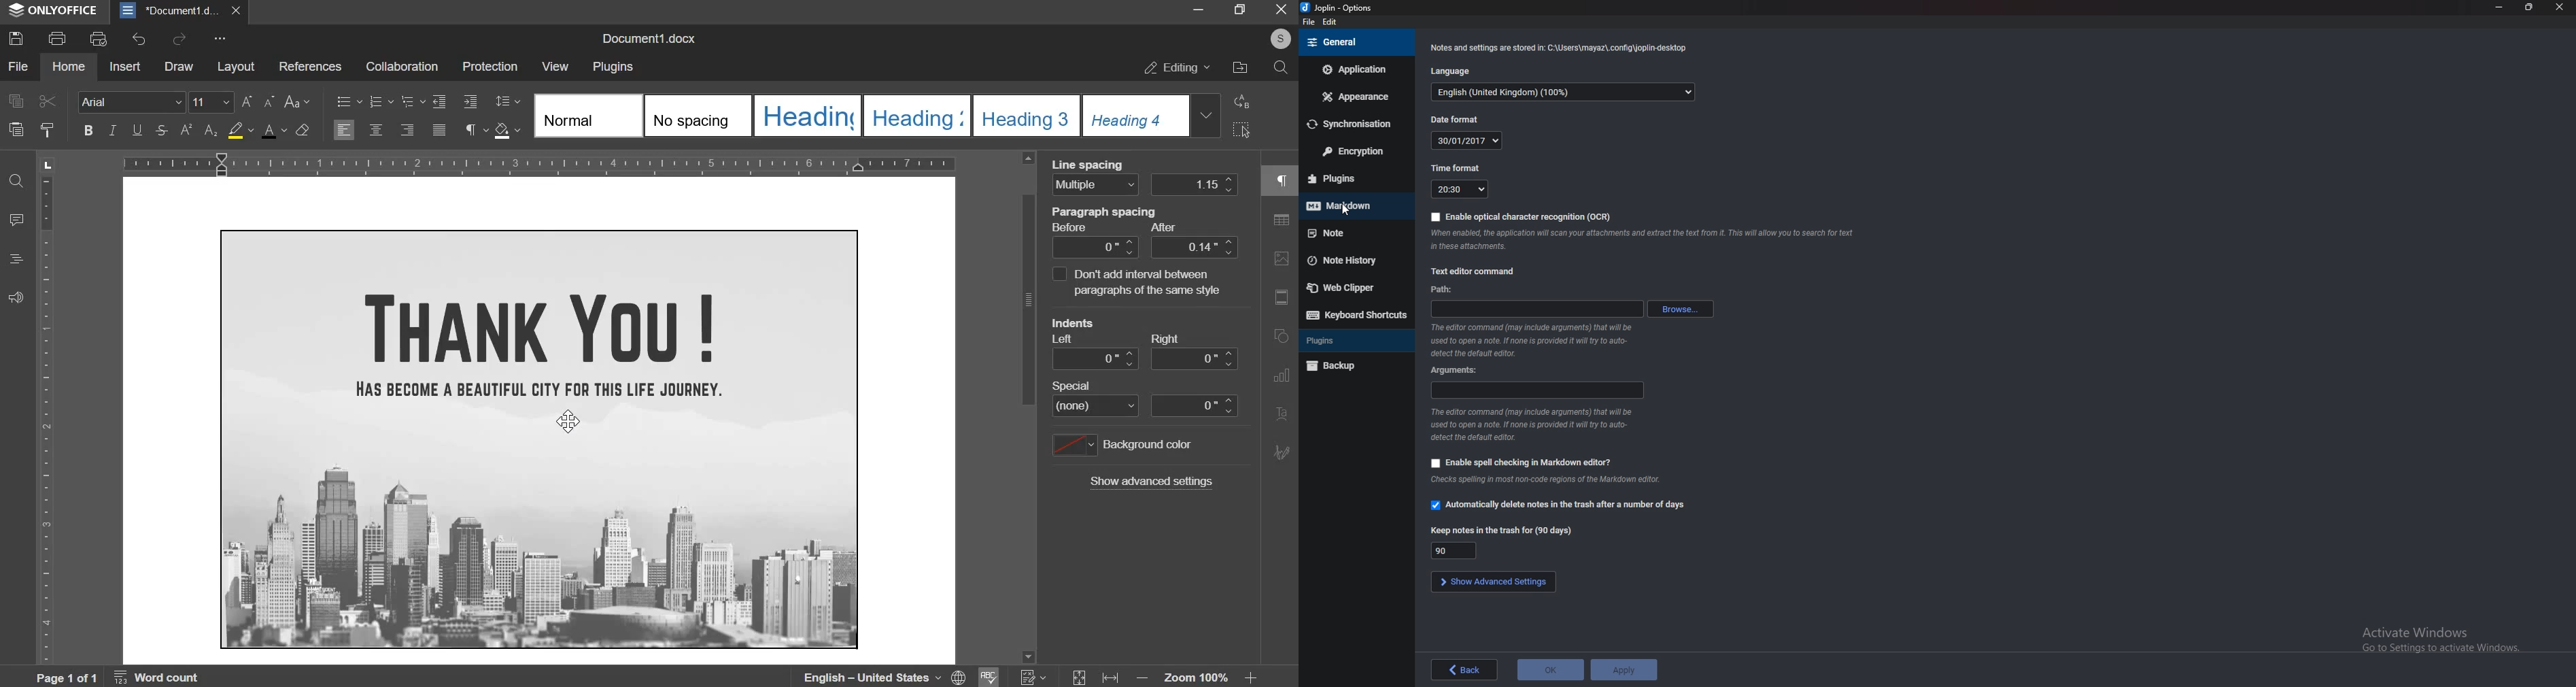 Image resolution: width=2576 pixels, height=700 pixels. I want to click on Notes and settings are stored in: C:\Users\mayaz\.config\joplin-desktop, so click(1561, 47).